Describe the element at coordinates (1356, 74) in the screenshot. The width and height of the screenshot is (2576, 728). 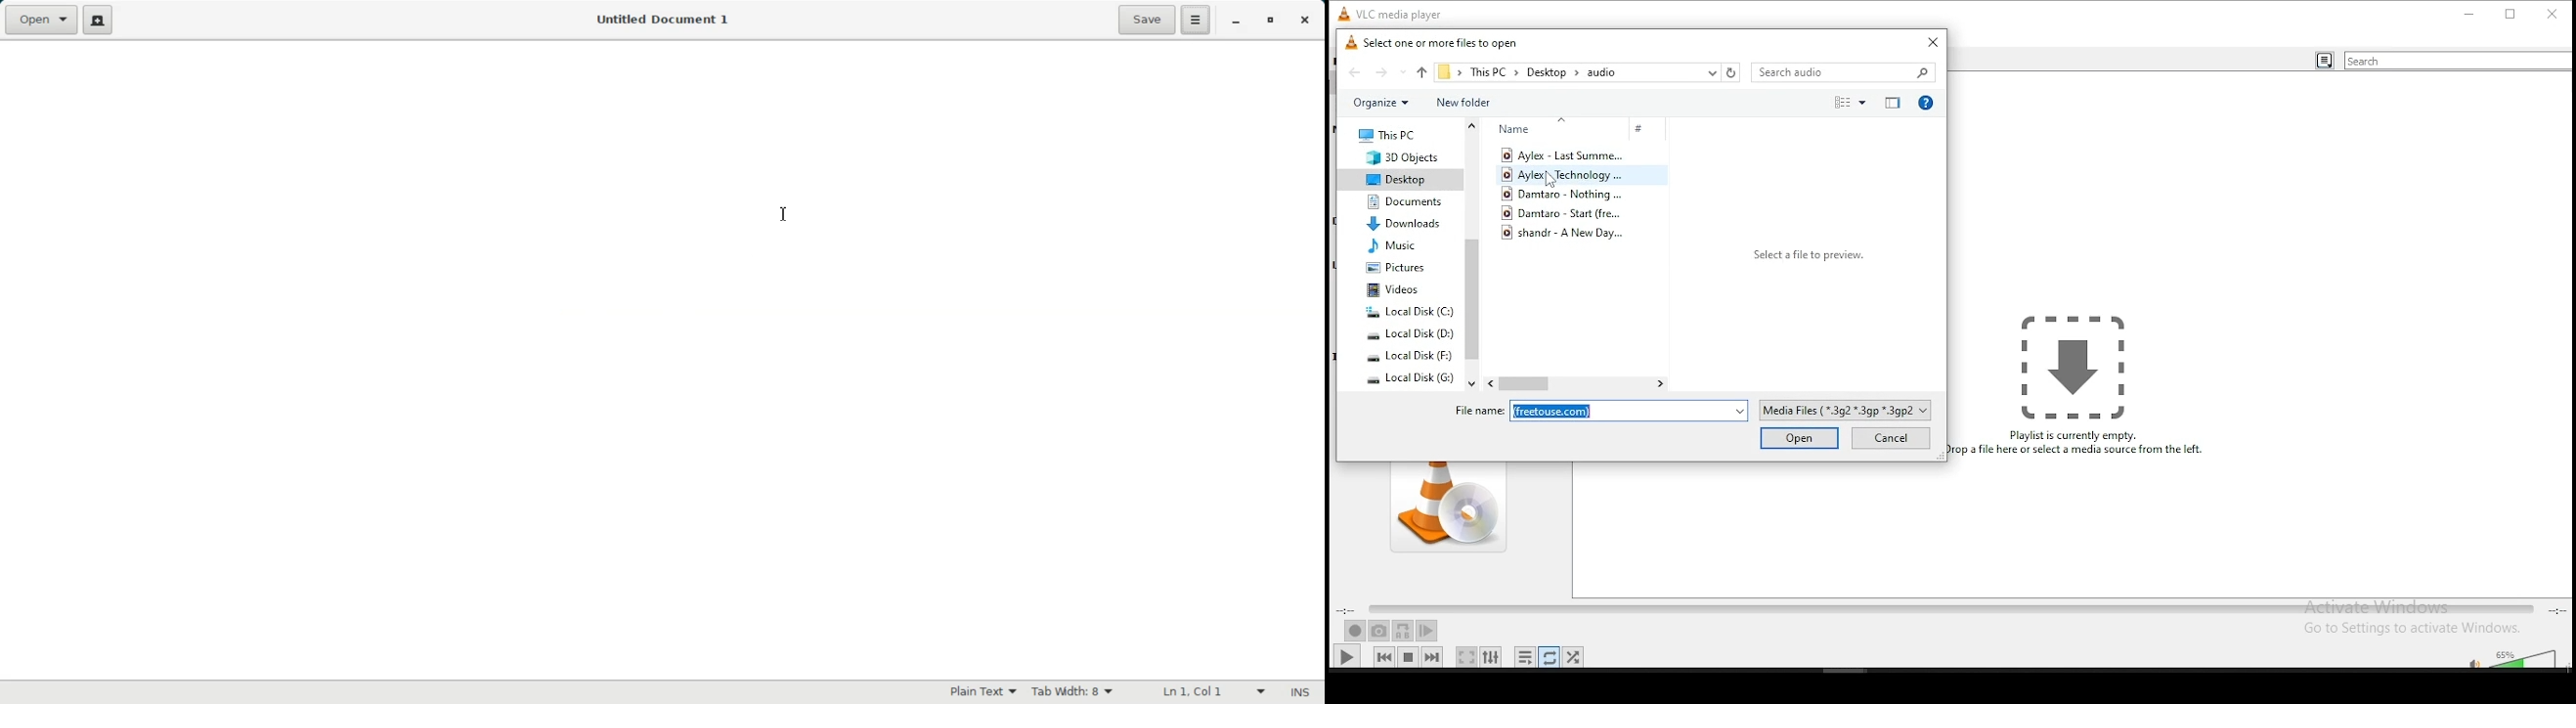
I see `back` at that location.